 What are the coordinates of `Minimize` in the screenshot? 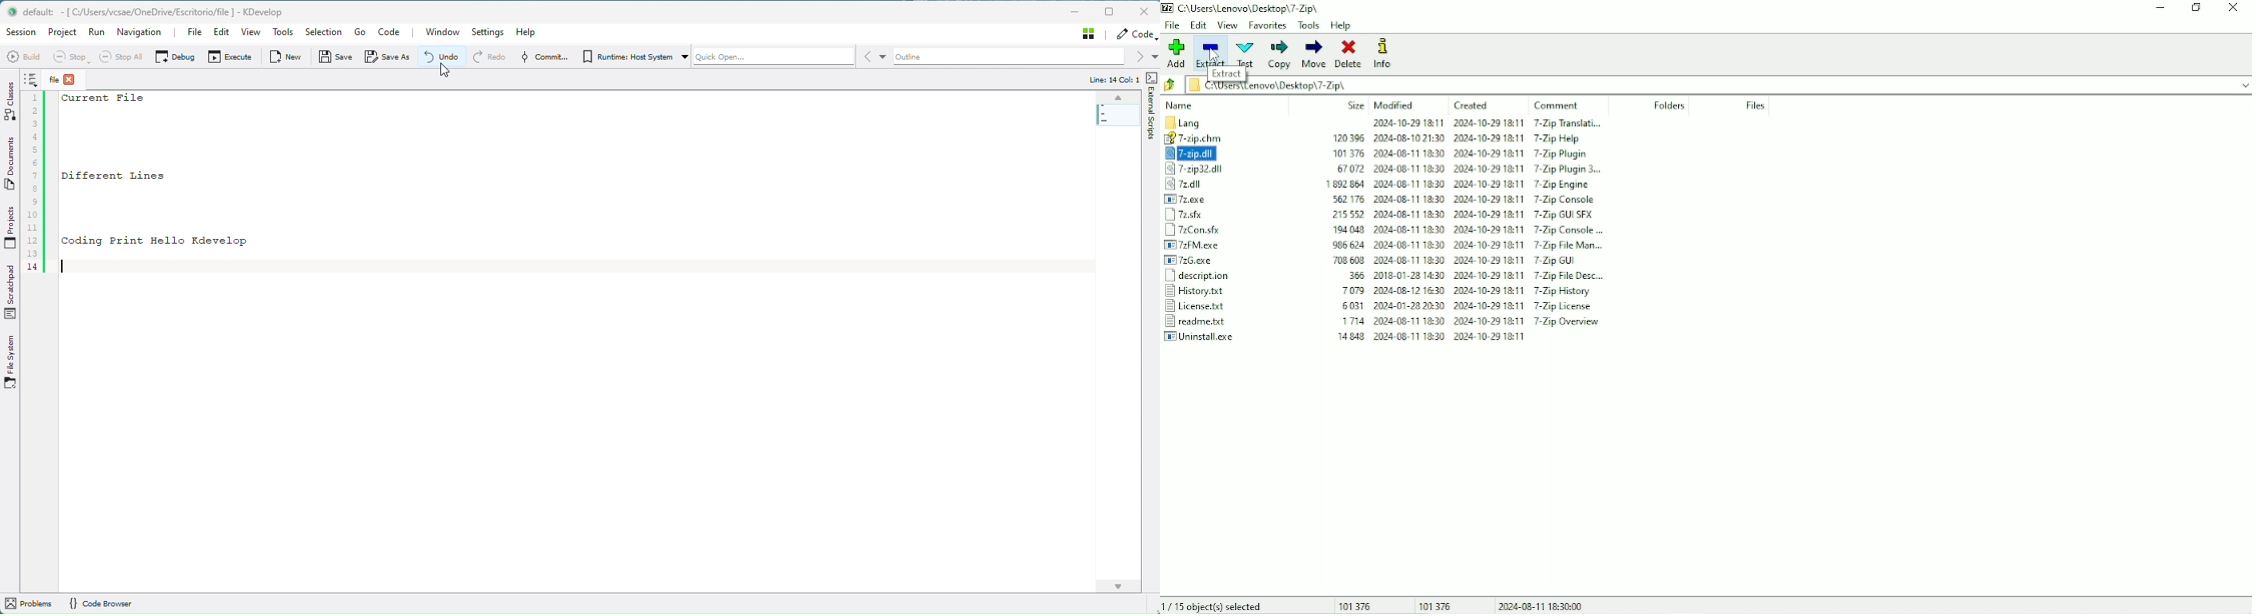 It's located at (1077, 11).